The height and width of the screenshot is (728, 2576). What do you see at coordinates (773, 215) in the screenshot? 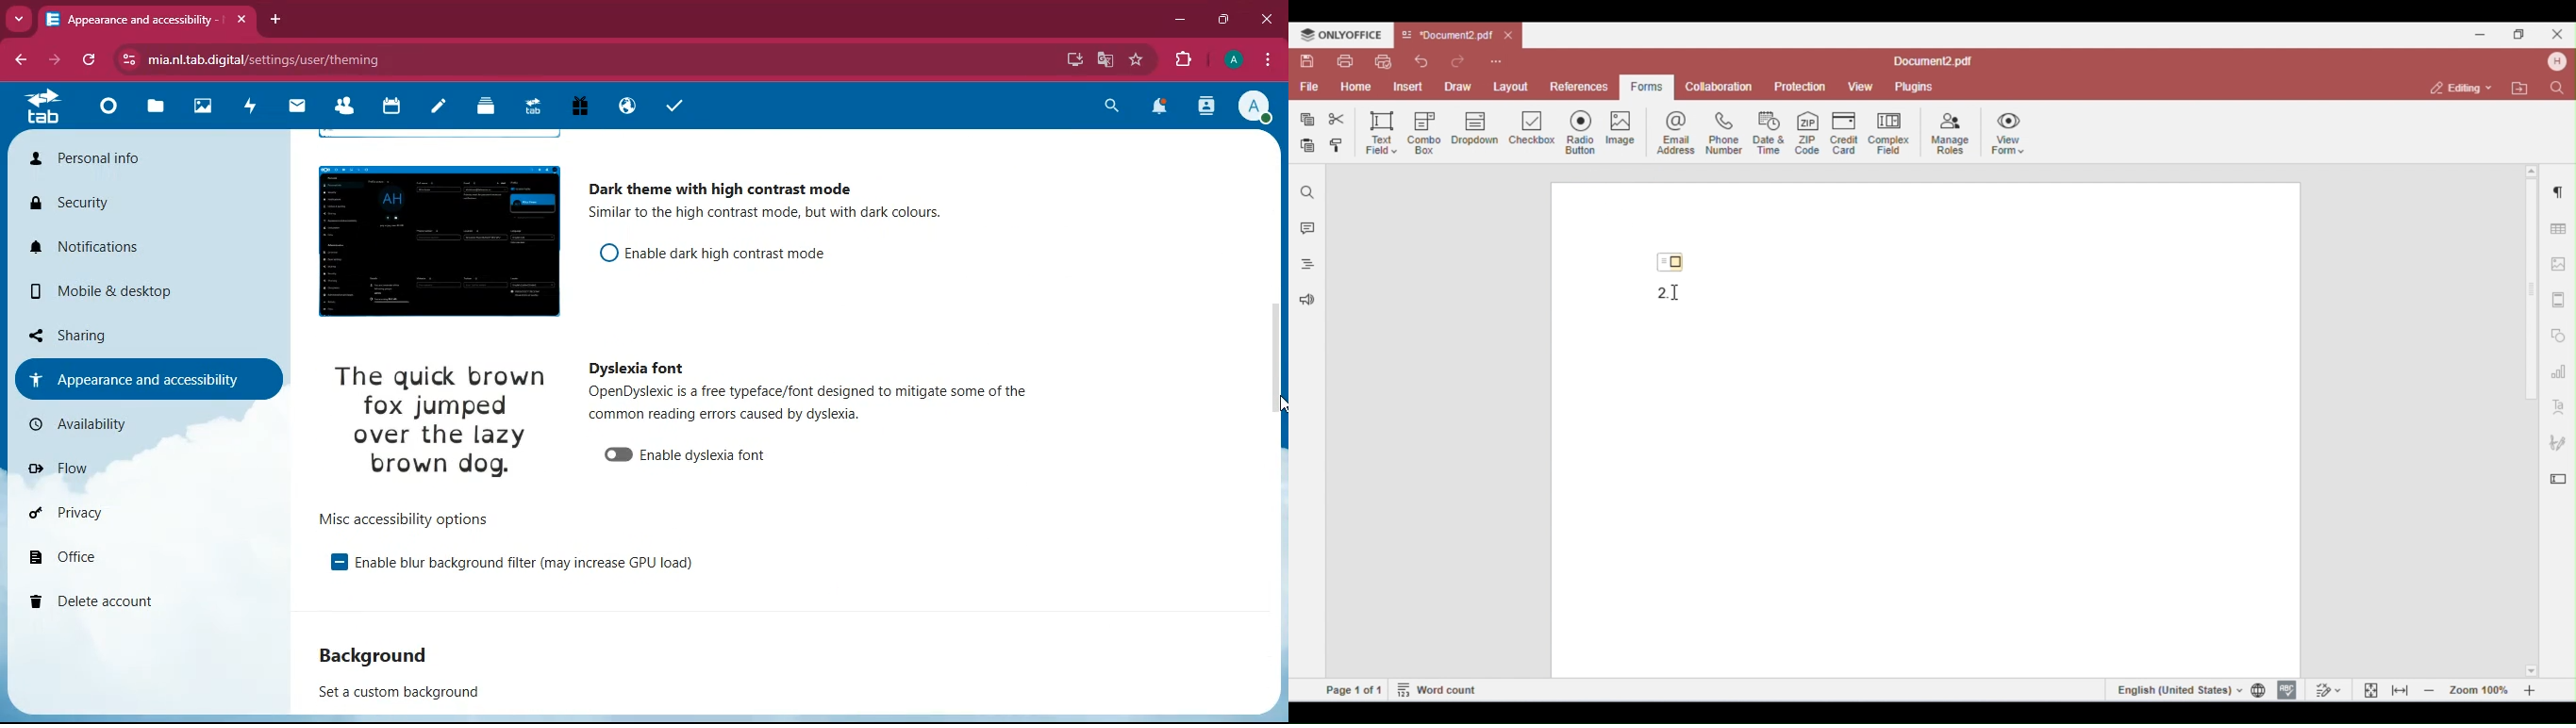
I see `description` at bounding box center [773, 215].